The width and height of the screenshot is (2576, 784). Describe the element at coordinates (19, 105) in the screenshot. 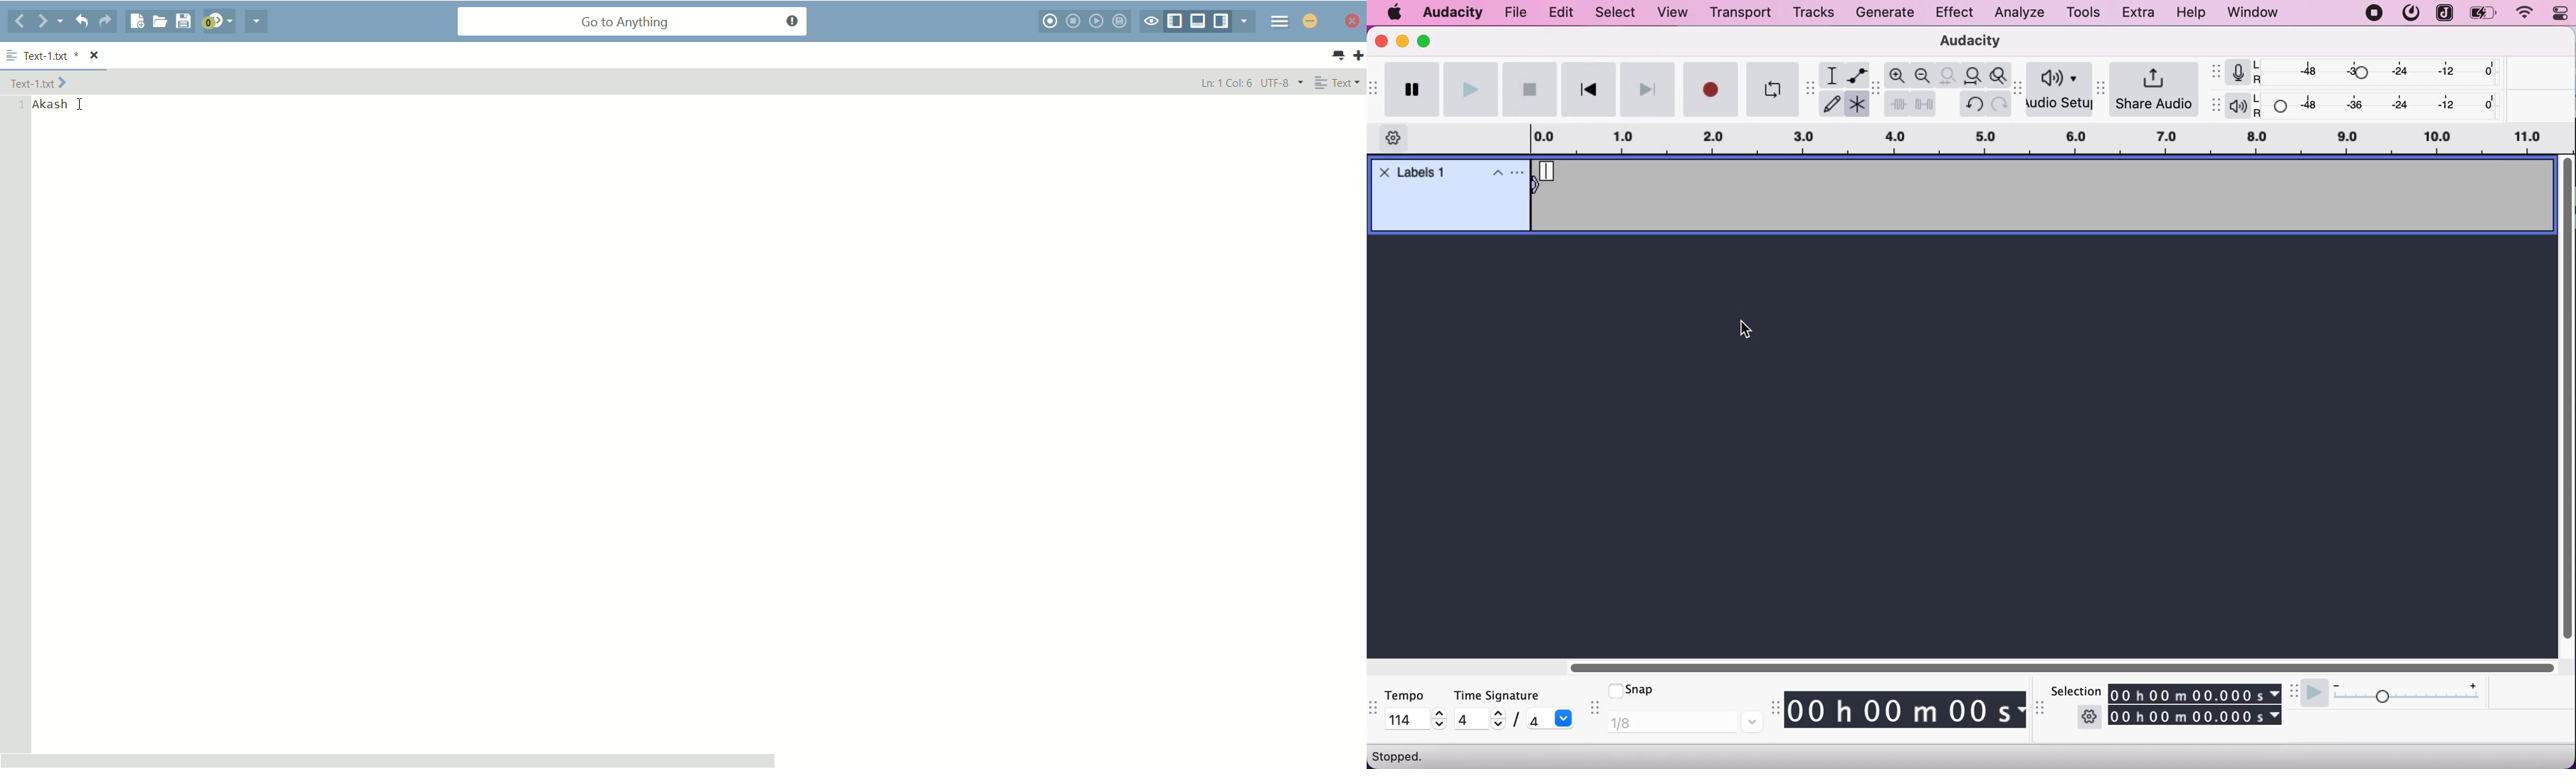

I see `line number` at that location.